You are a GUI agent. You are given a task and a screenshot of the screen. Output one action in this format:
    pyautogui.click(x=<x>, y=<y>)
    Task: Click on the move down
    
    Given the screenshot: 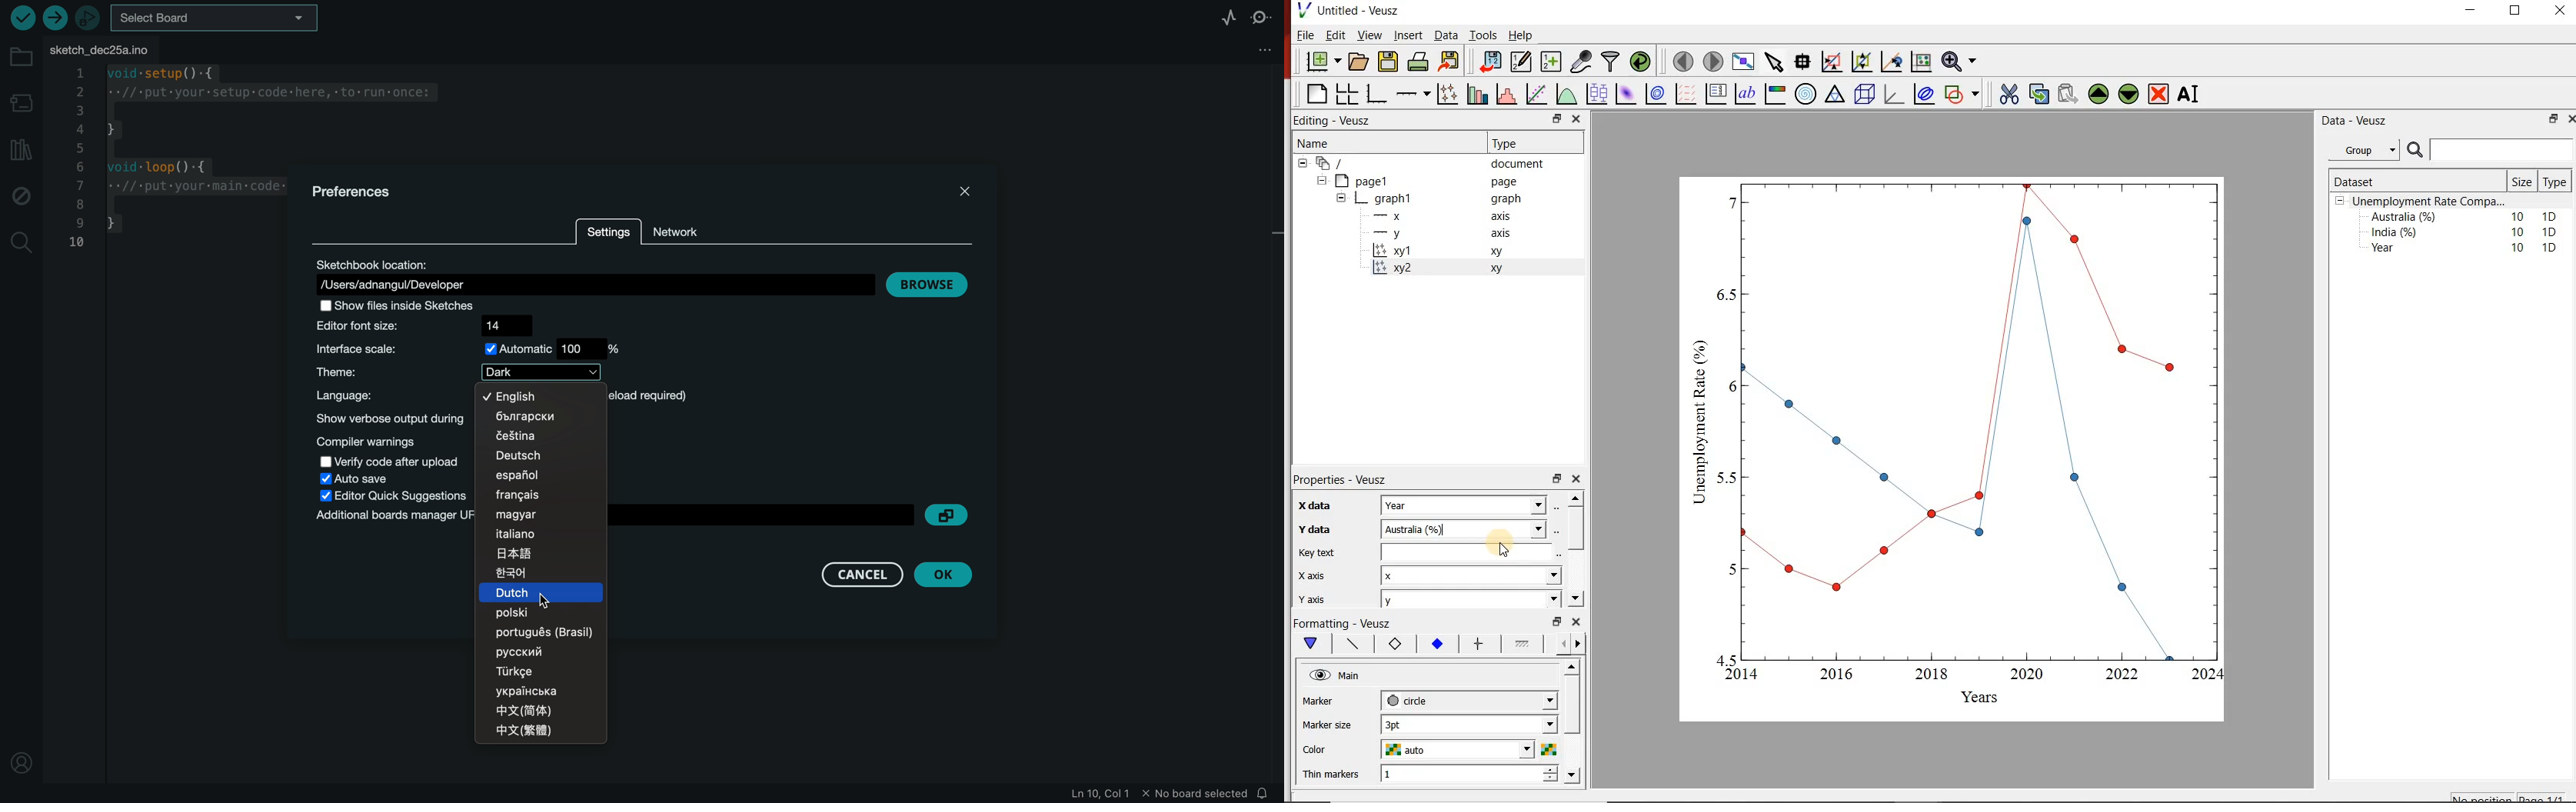 What is the action you would take?
    pyautogui.click(x=1572, y=775)
    